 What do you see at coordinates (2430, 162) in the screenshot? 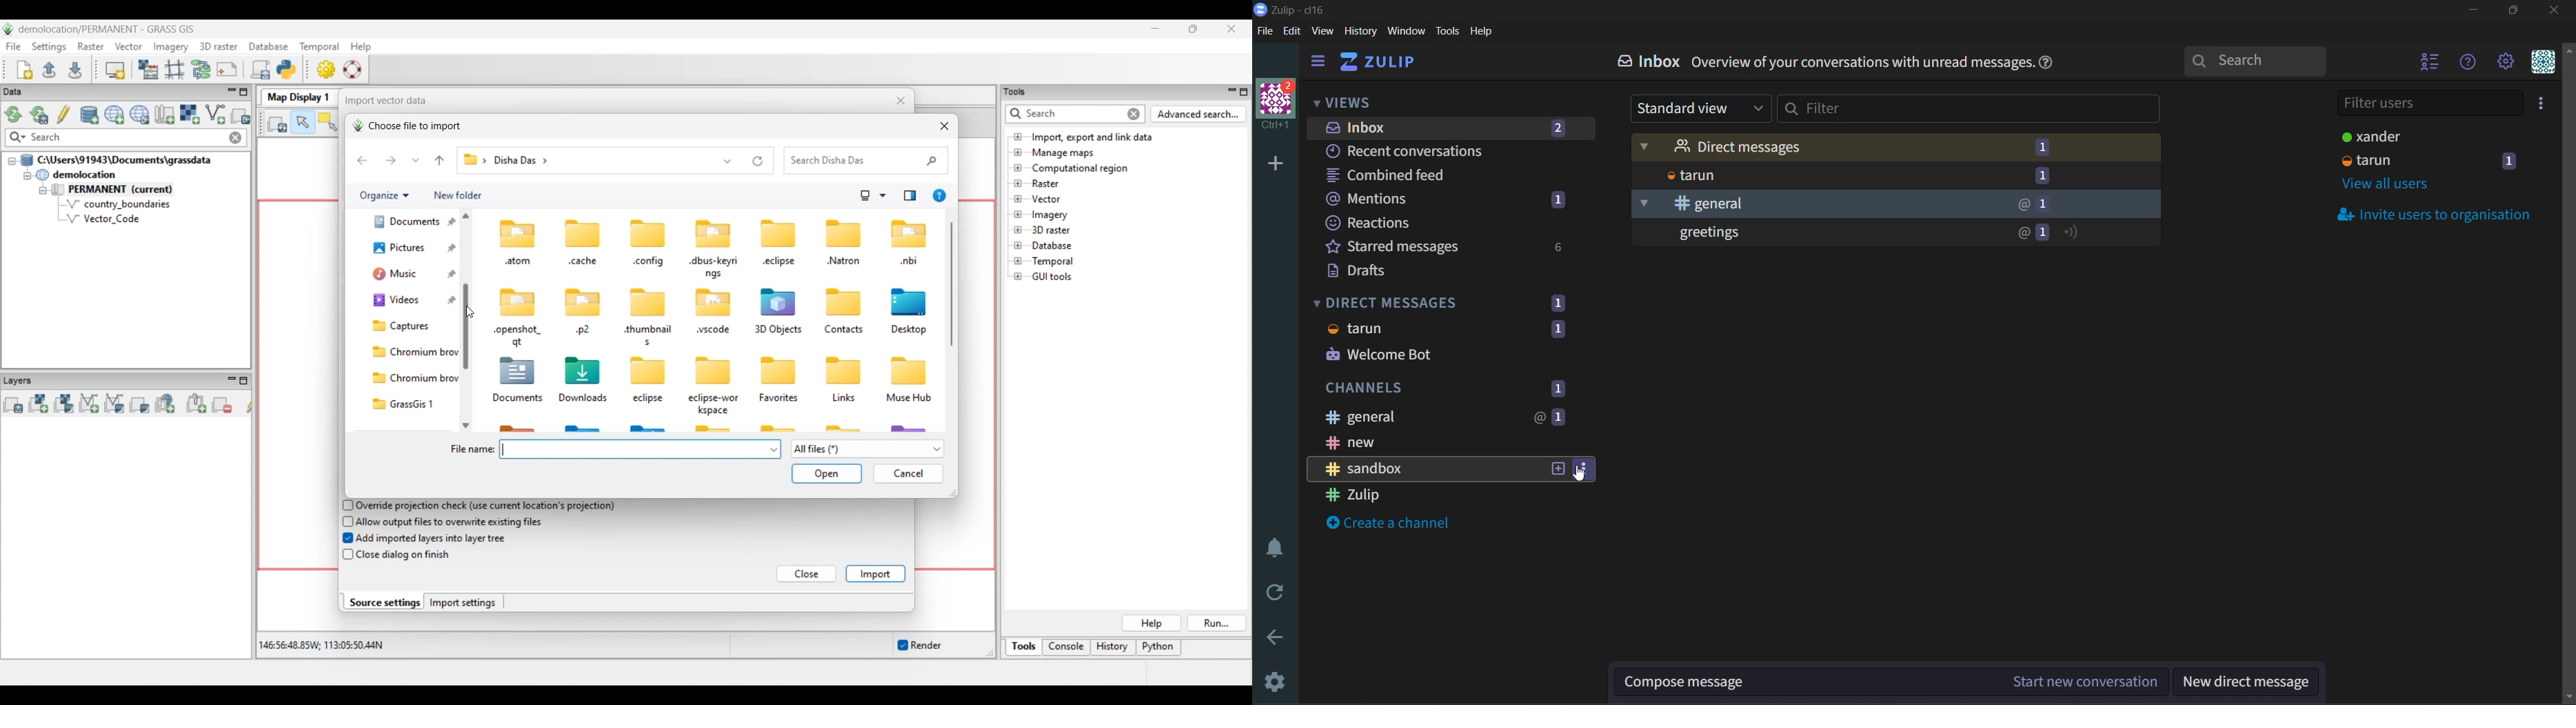
I see `users and status` at bounding box center [2430, 162].